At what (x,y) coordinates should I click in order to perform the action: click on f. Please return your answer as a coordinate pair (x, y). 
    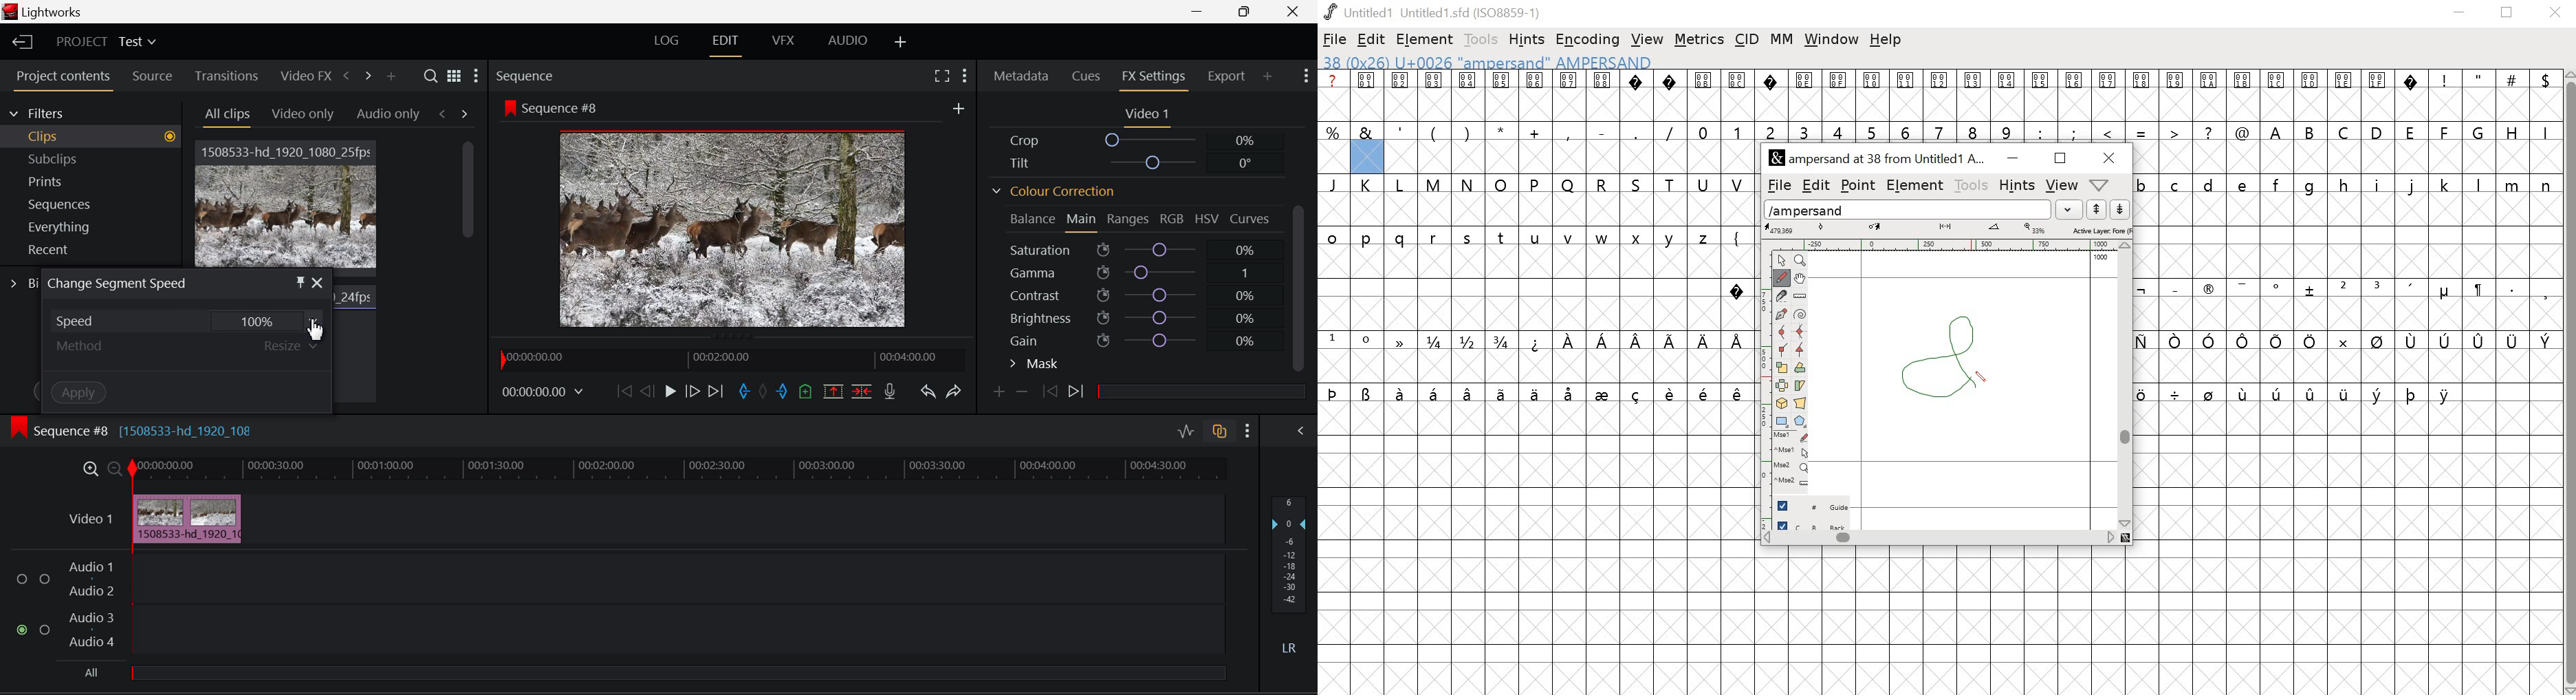
    Looking at the image, I should click on (2279, 184).